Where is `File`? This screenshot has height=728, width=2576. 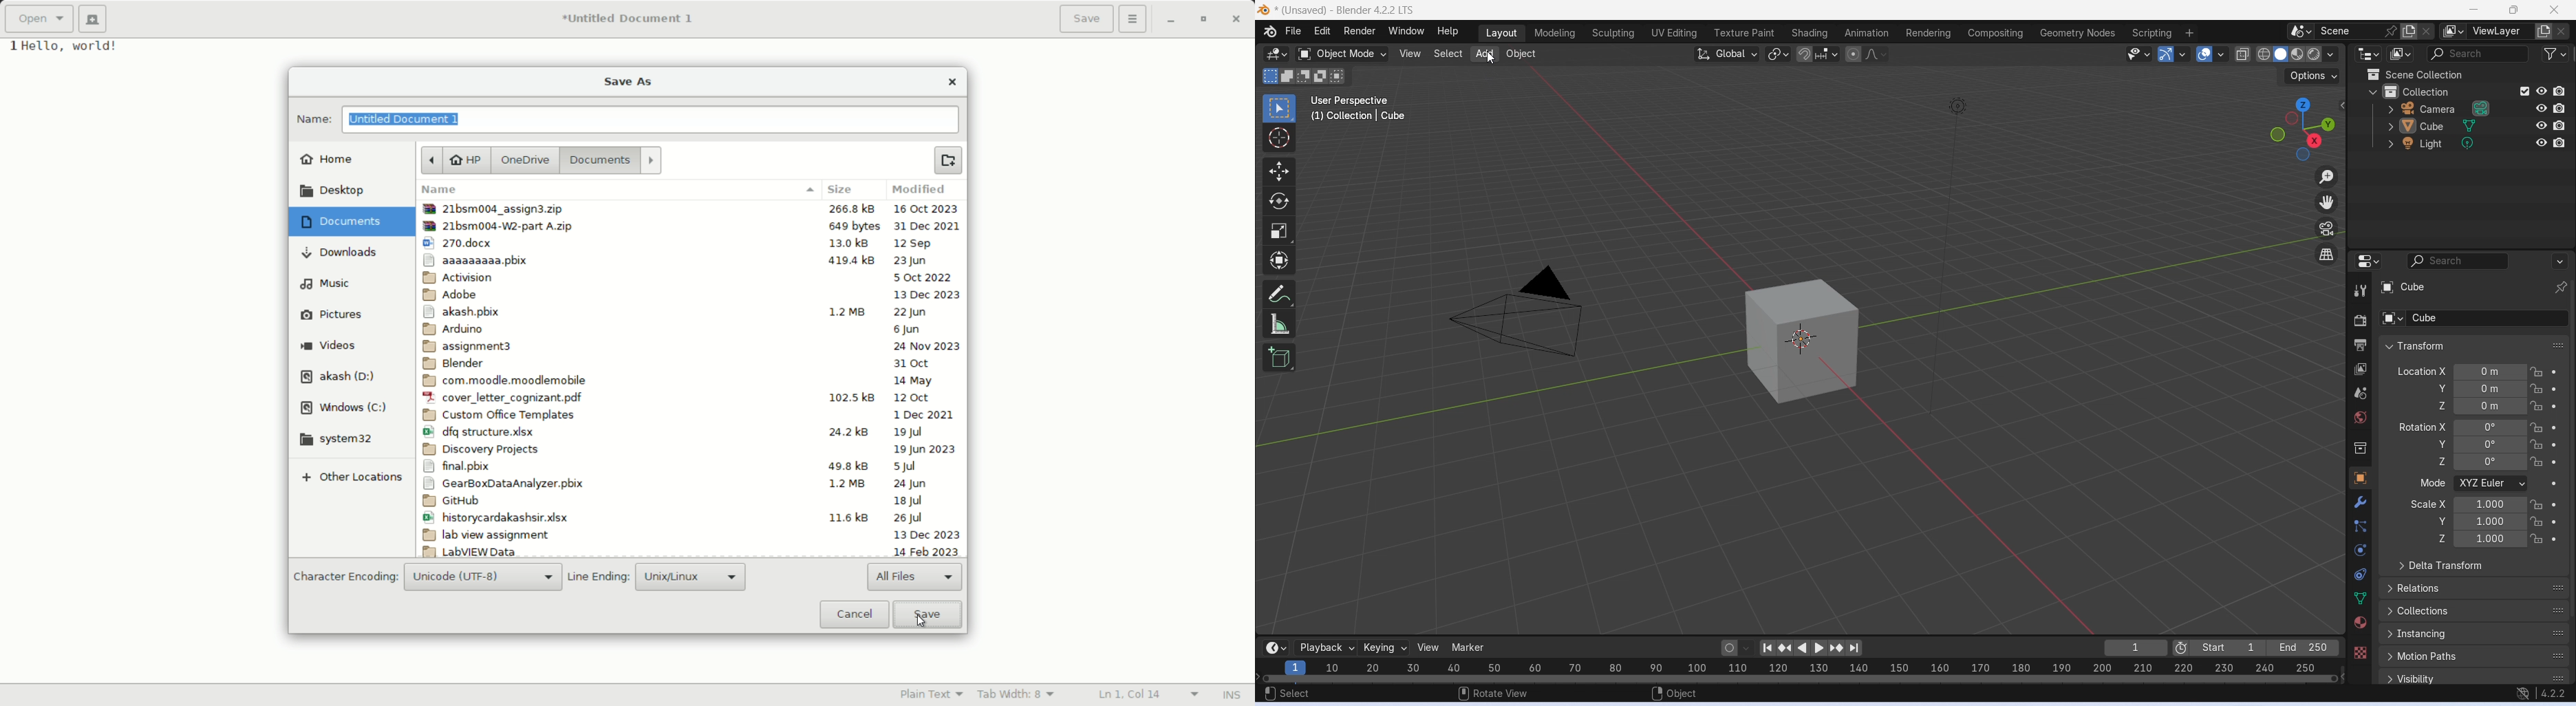
File is located at coordinates (692, 243).